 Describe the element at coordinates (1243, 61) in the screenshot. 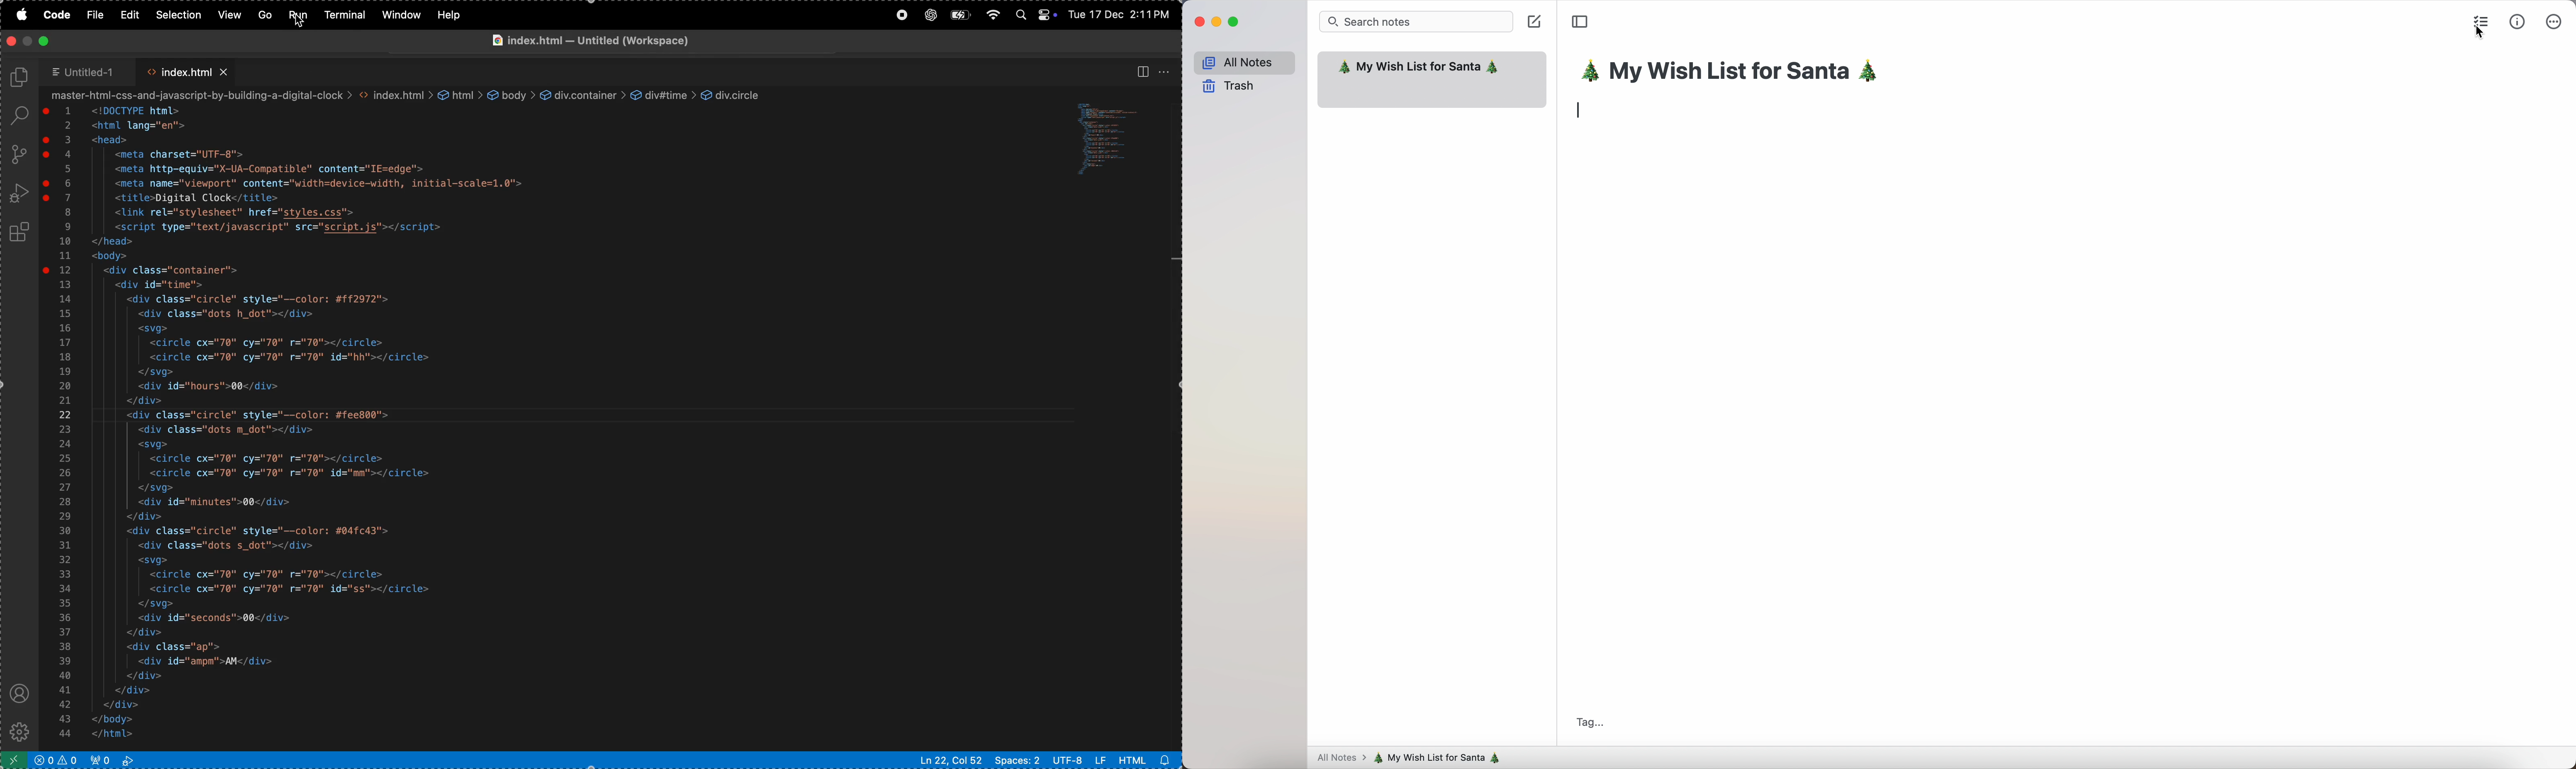

I see `all notes` at that location.